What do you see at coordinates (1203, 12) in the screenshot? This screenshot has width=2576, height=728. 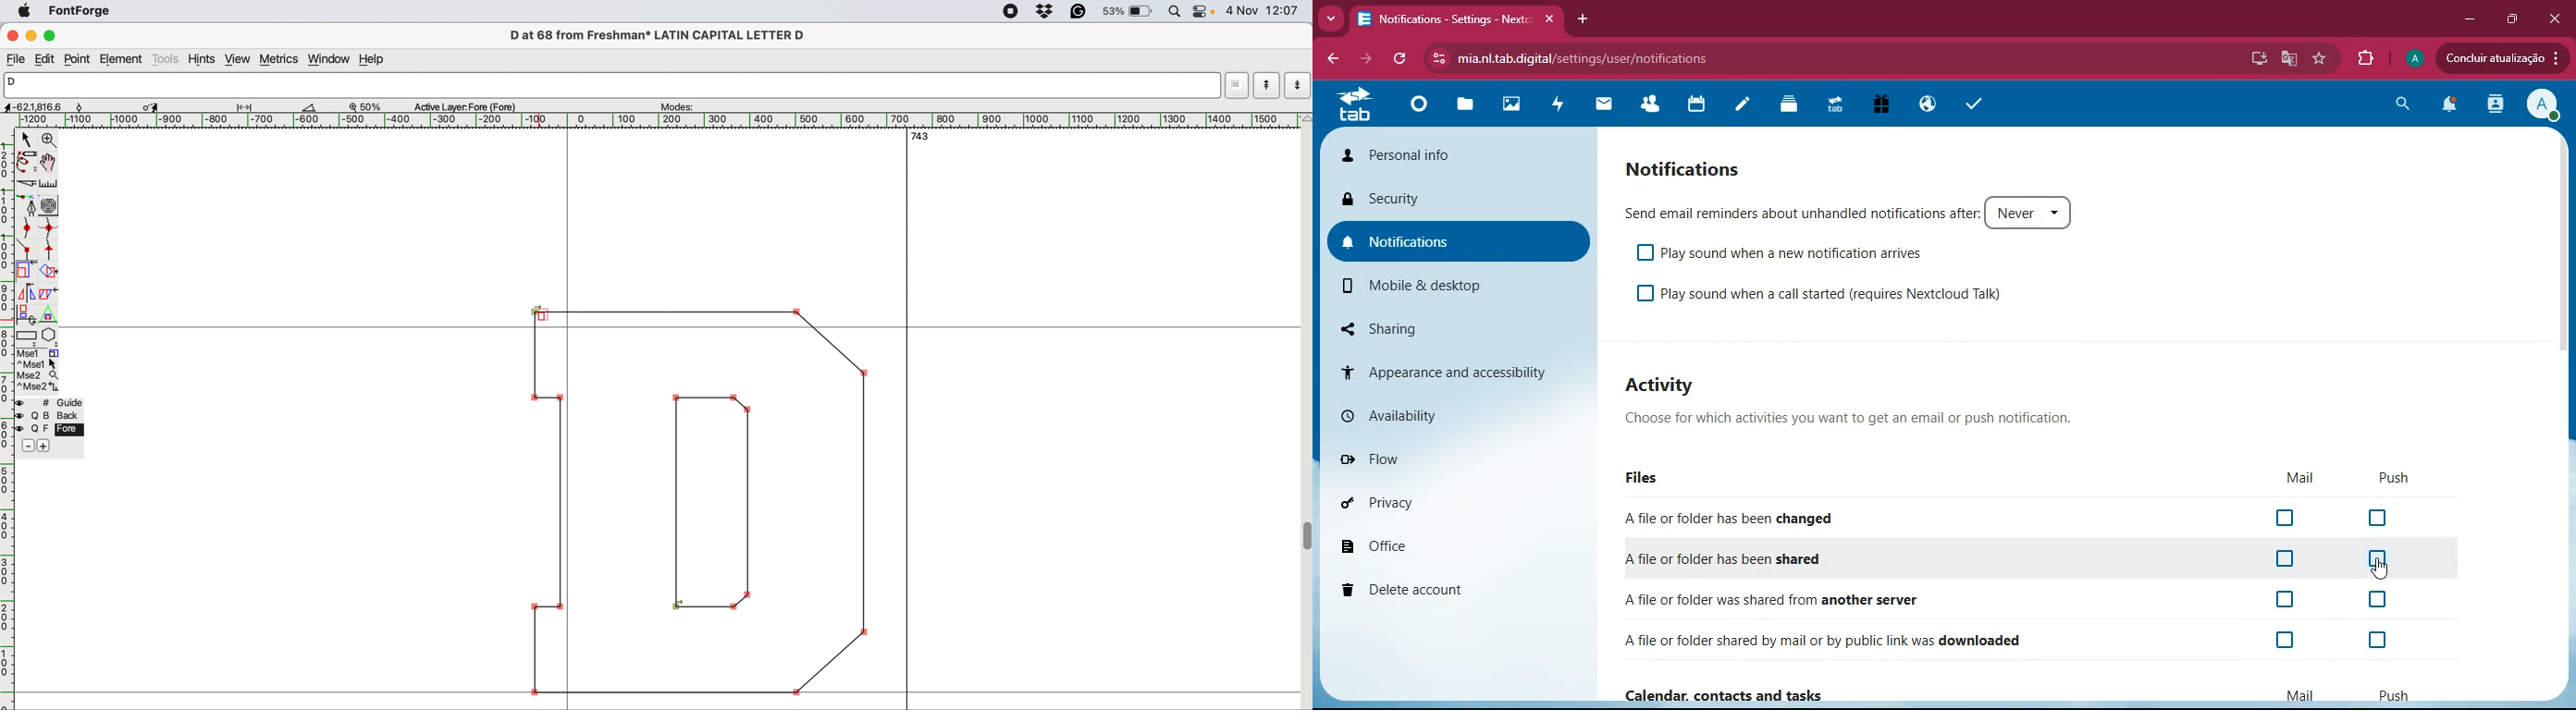 I see `control center` at bounding box center [1203, 12].